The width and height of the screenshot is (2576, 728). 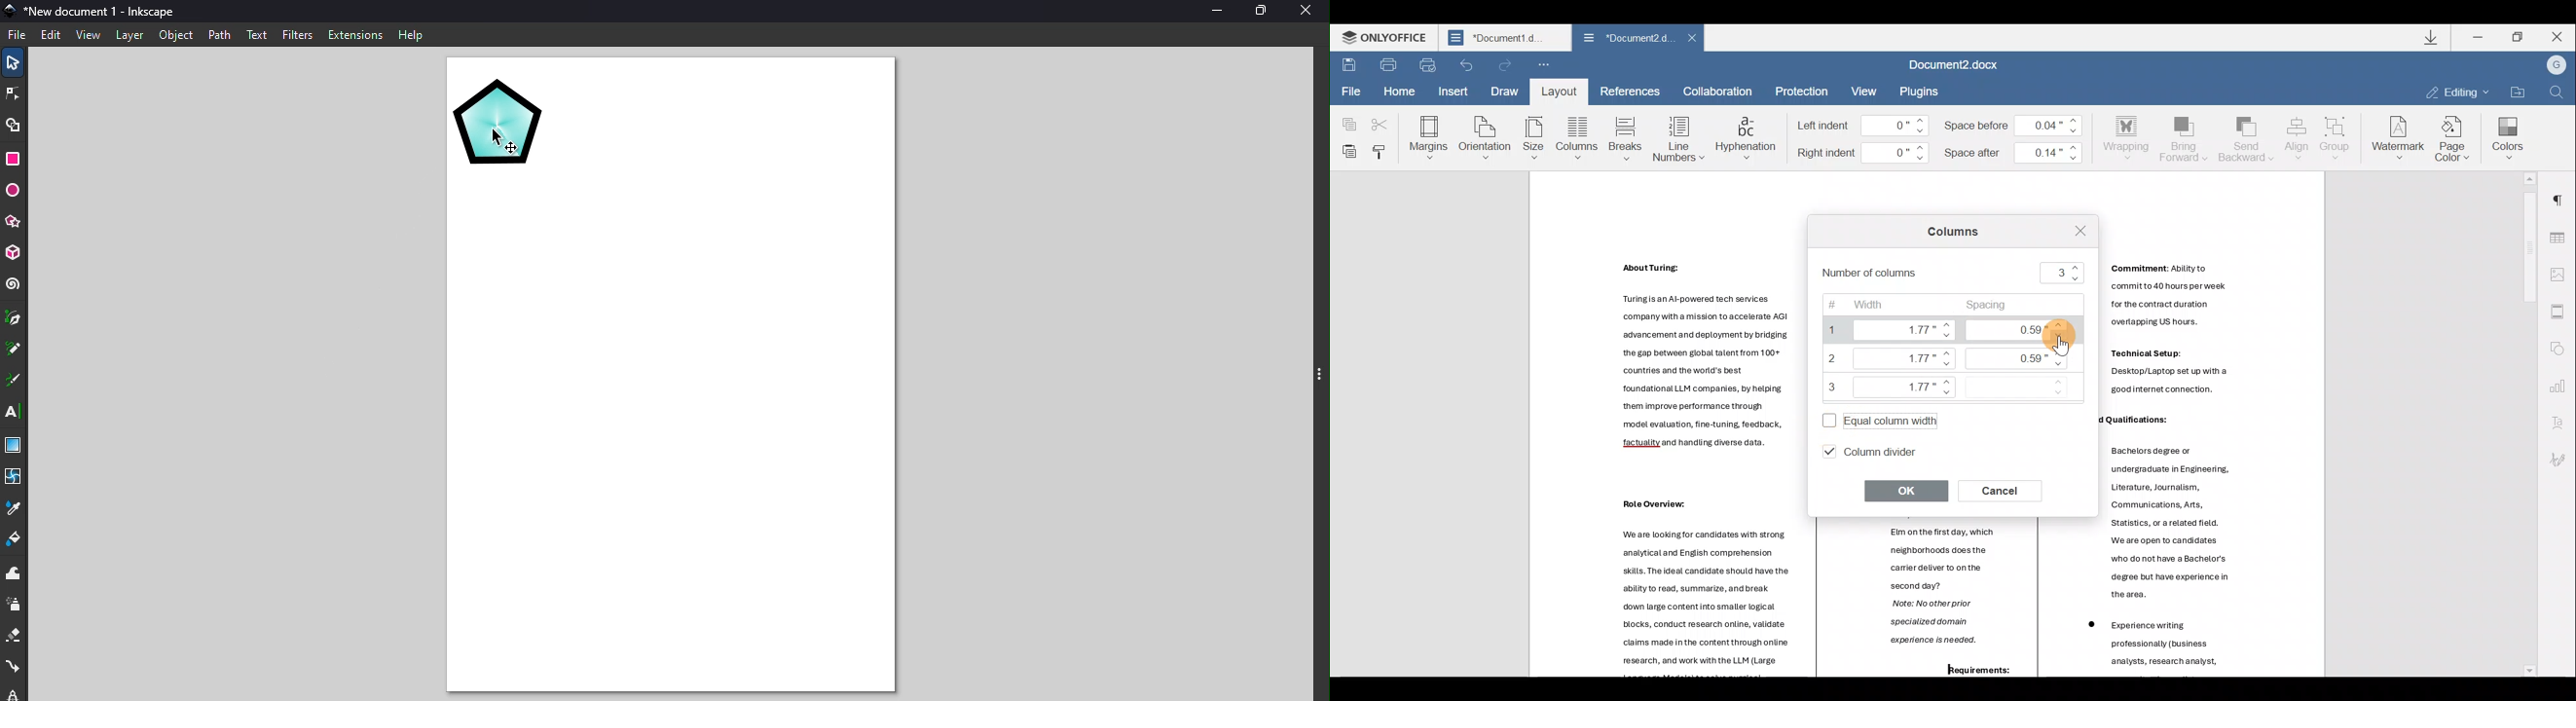 What do you see at coordinates (13, 410) in the screenshot?
I see `Text tool` at bounding box center [13, 410].